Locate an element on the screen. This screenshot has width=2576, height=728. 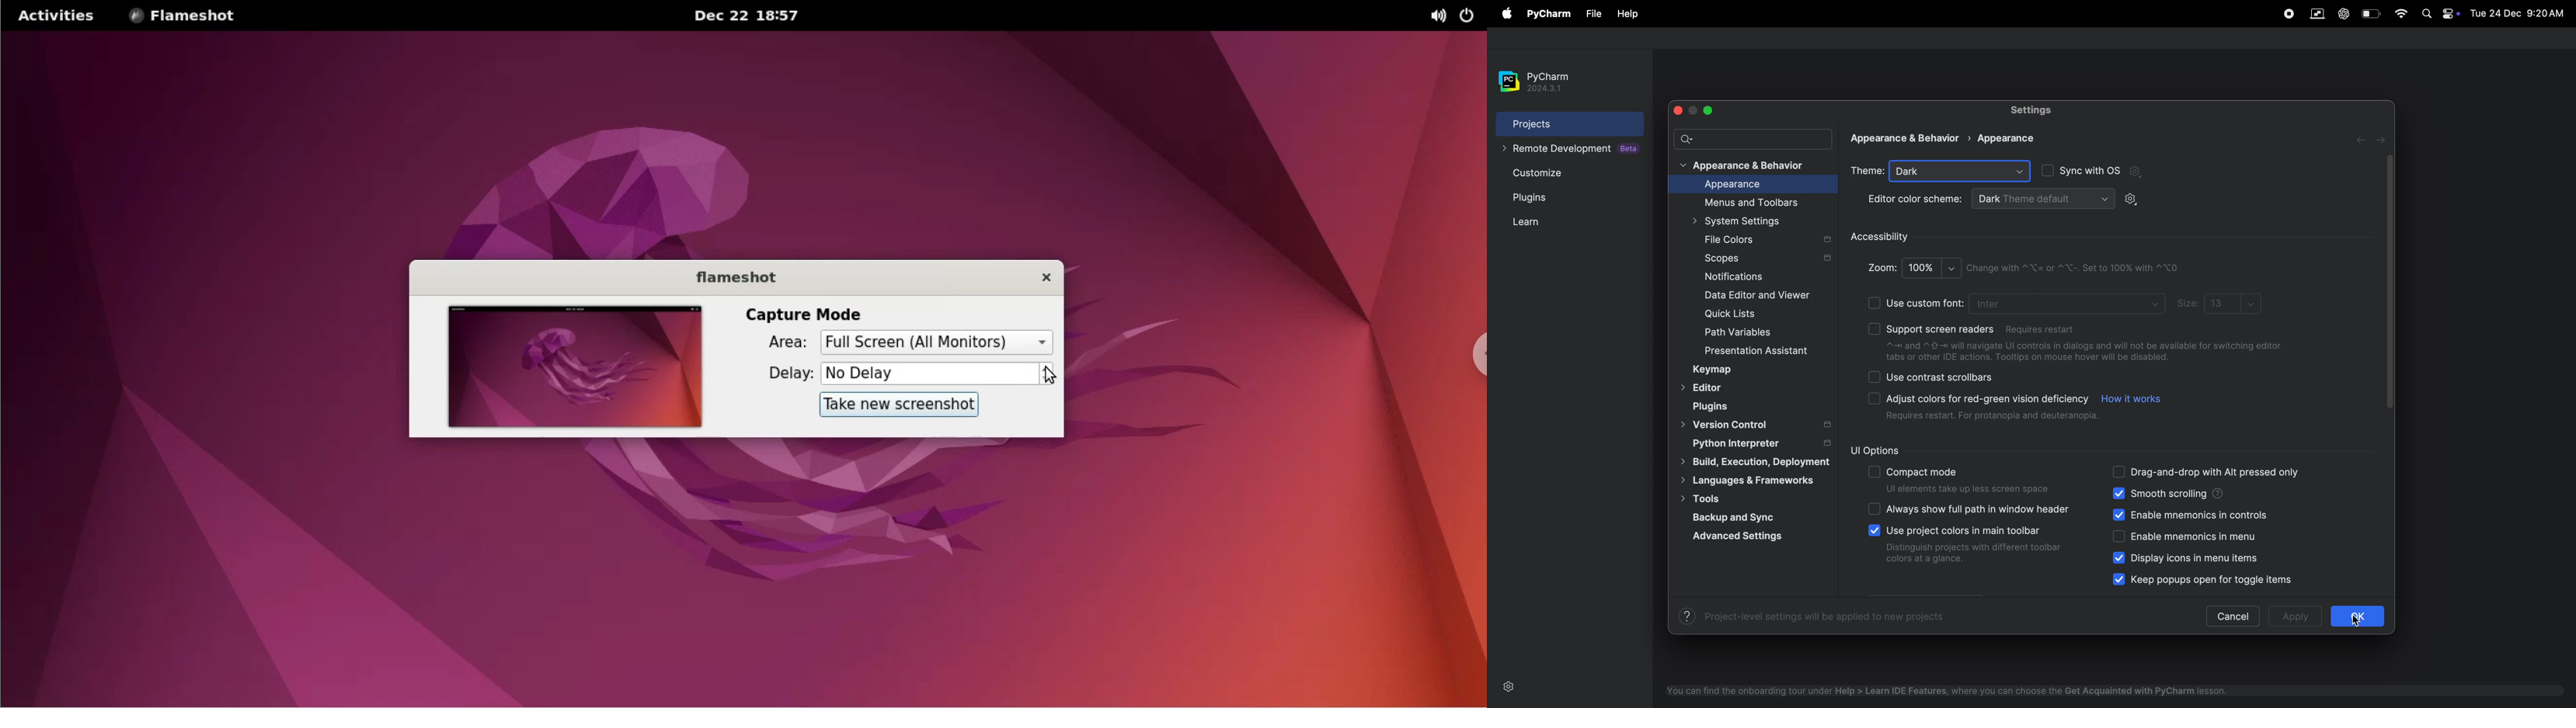
use custom font is located at coordinates (1926, 303).